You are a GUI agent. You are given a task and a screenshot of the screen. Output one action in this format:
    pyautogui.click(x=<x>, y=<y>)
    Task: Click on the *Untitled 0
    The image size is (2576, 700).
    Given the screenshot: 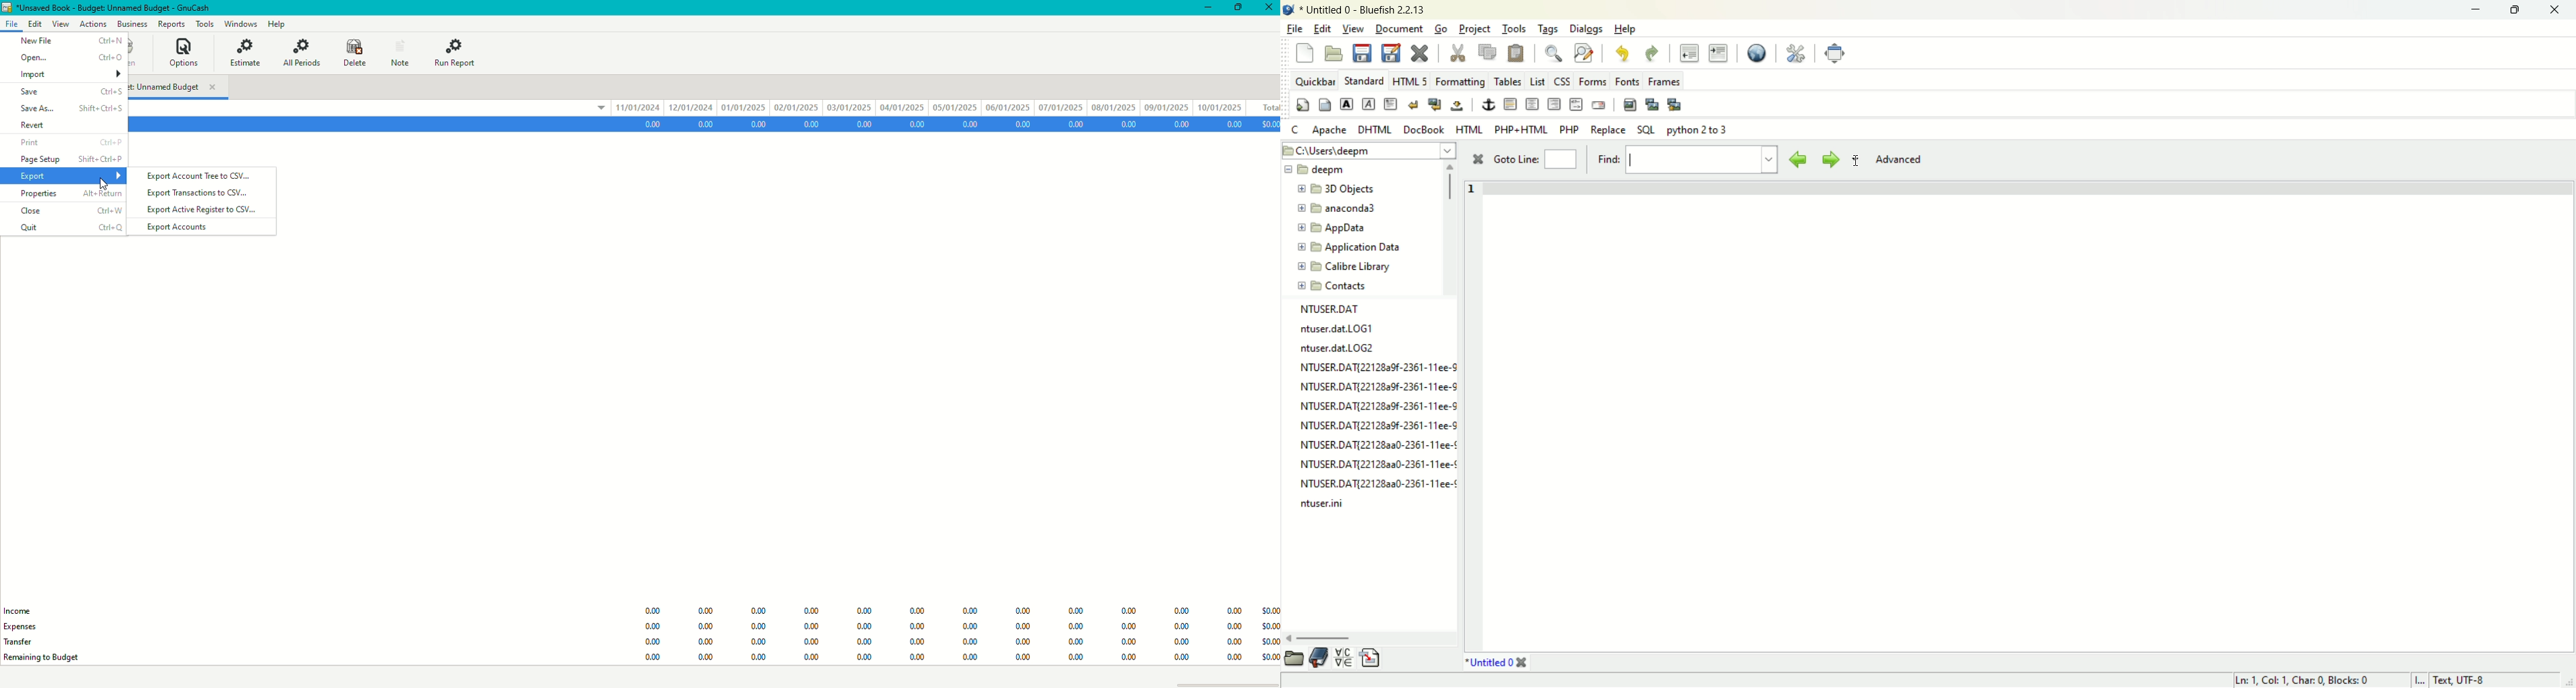 What is the action you would take?
    pyautogui.click(x=1497, y=662)
    